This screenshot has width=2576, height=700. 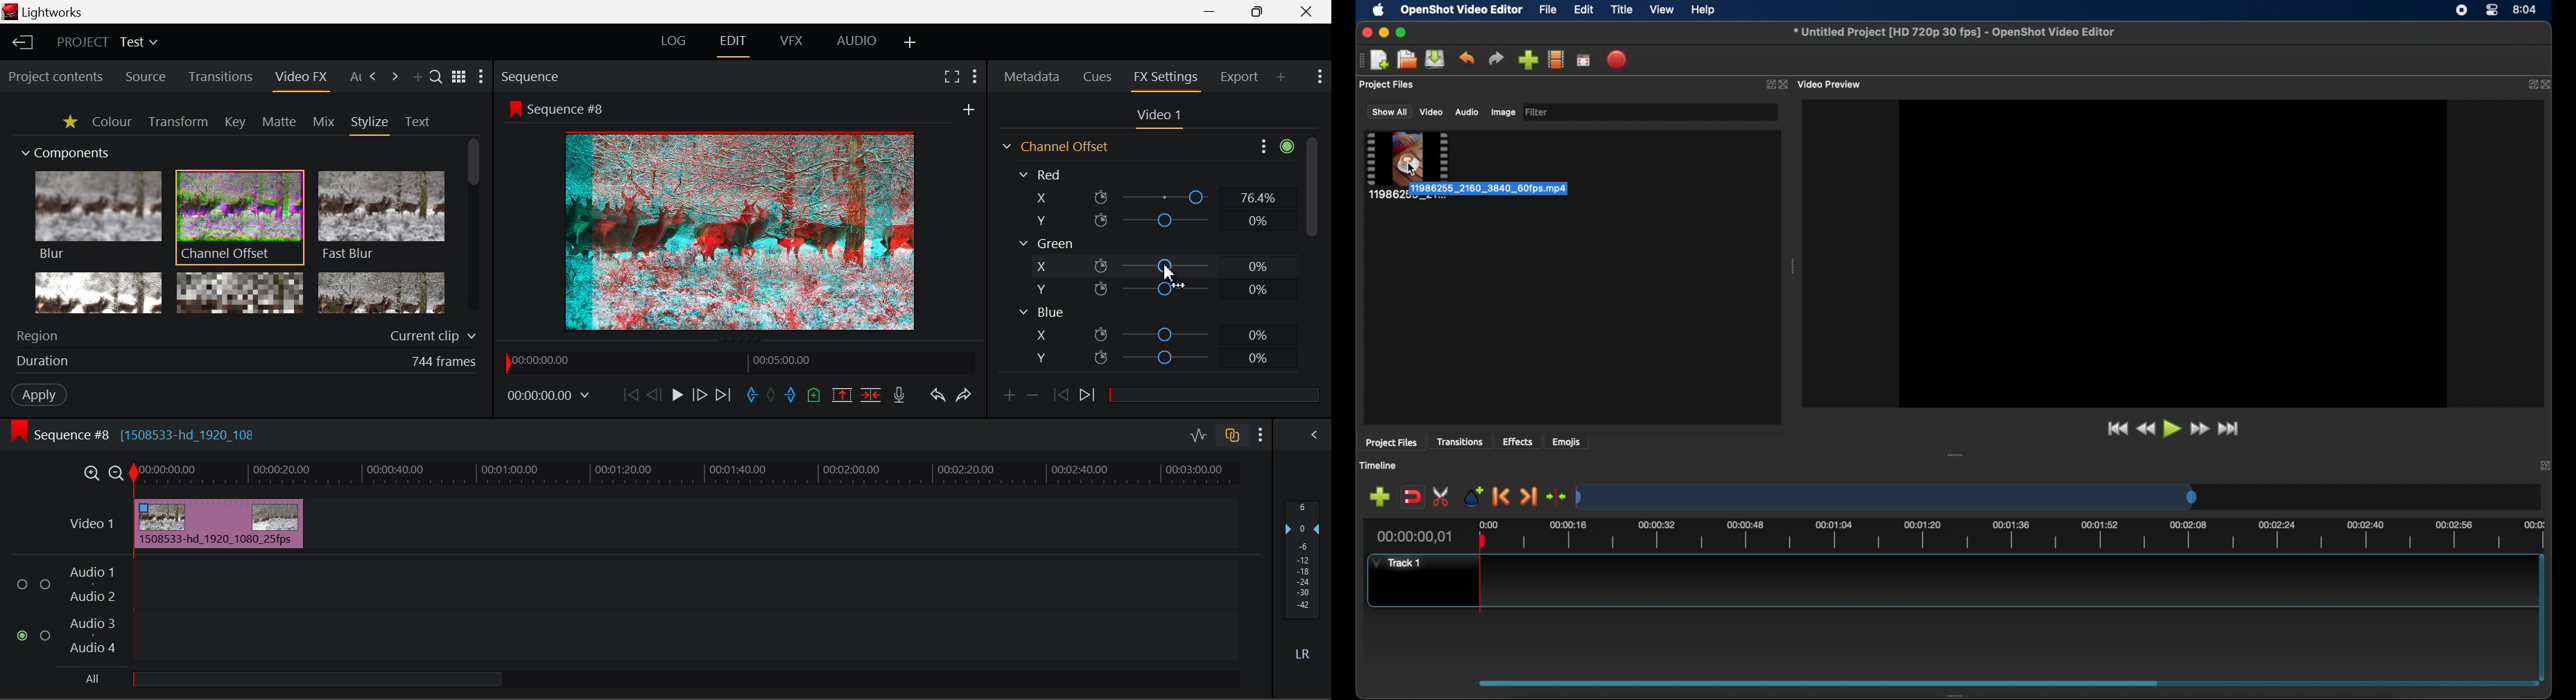 I want to click on drag handle, so click(x=1956, y=454).